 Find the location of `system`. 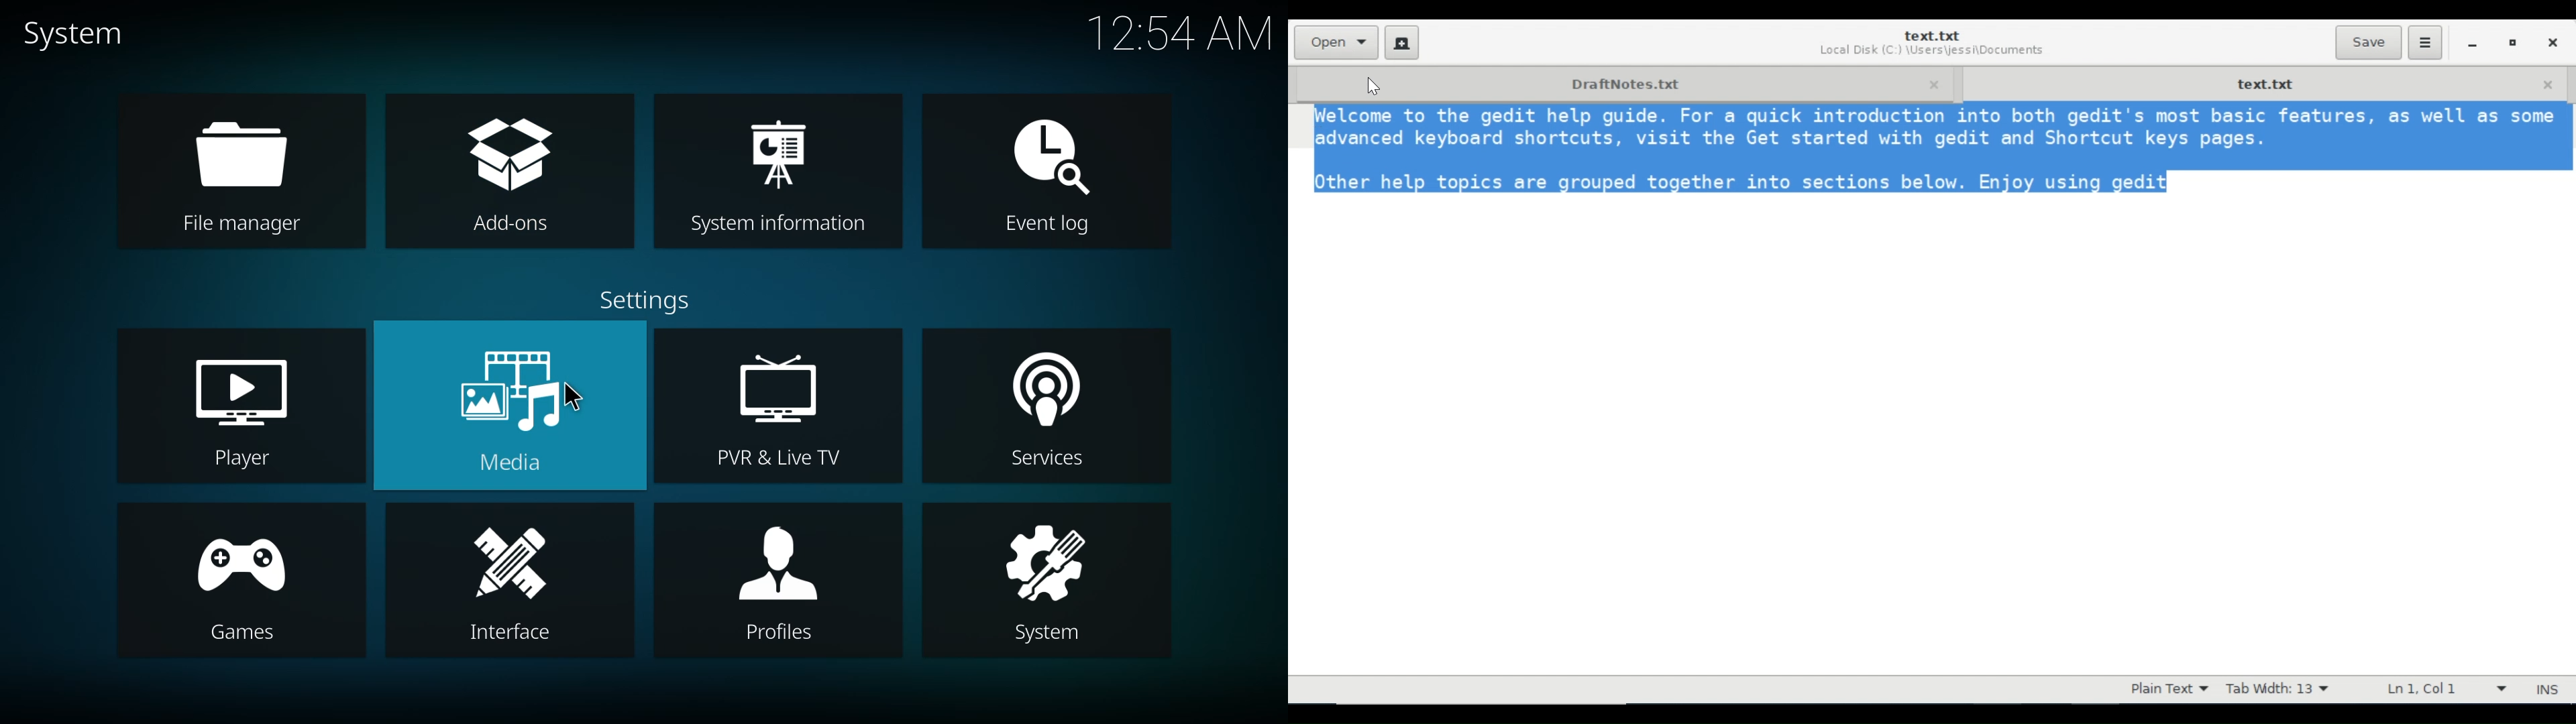

system is located at coordinates (1047, 581).